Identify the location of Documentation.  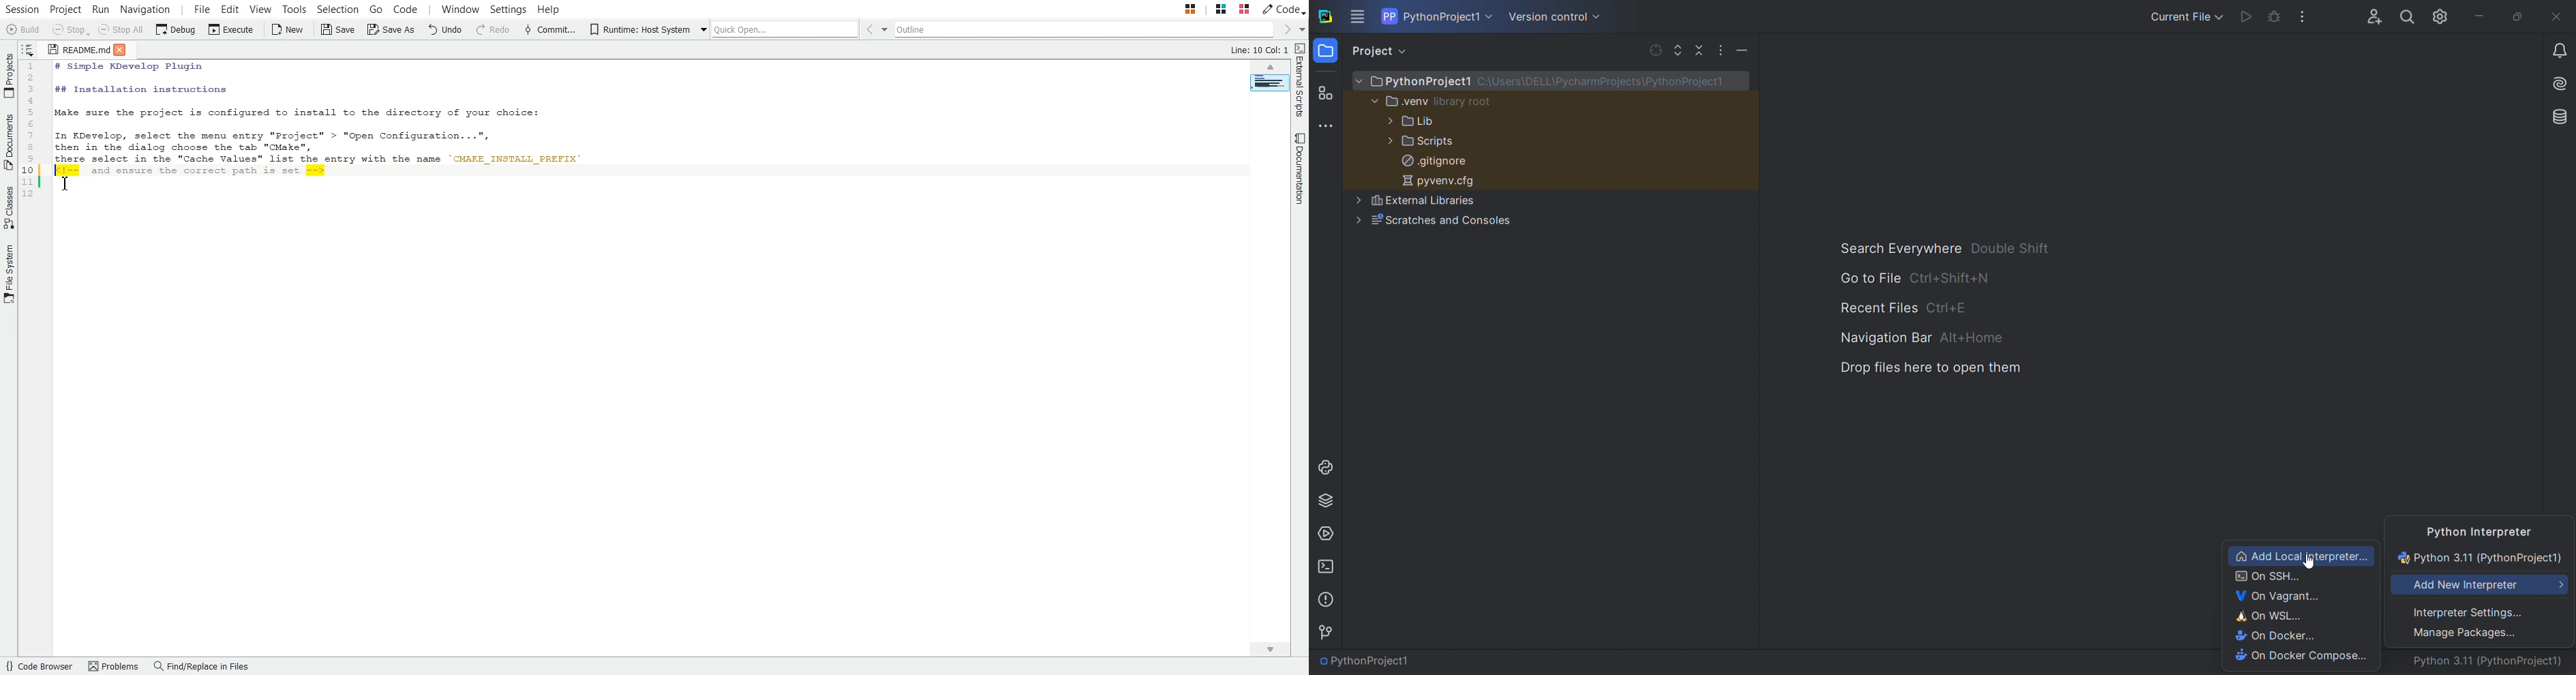
(1301, 169).